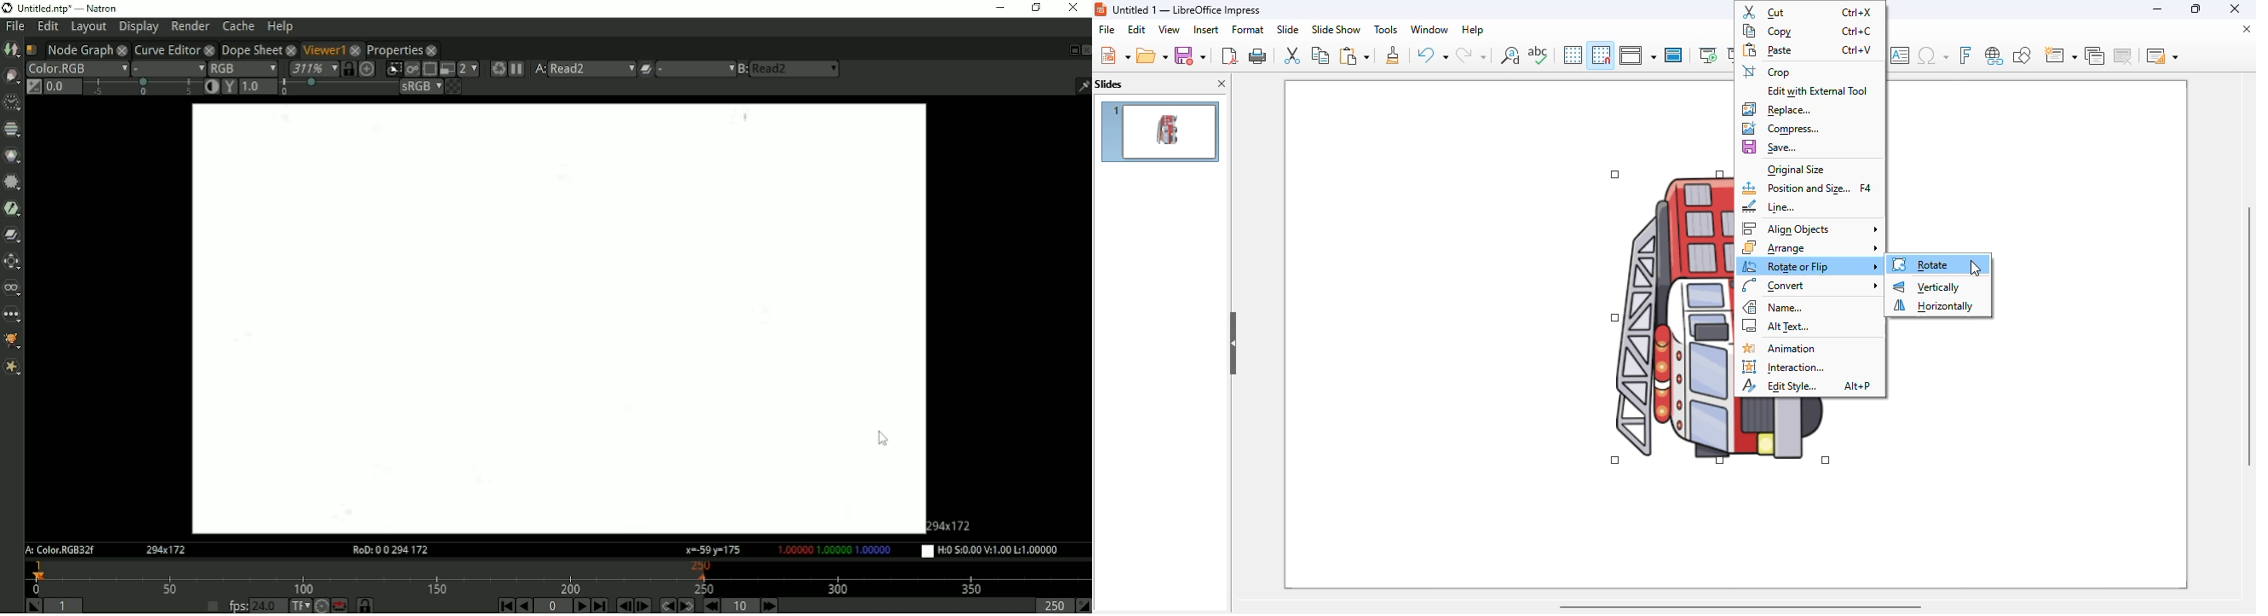  What do you see at coordinates (1811, 286) in the screenshot?
I see `convert` at bounding box center [1811, 286].